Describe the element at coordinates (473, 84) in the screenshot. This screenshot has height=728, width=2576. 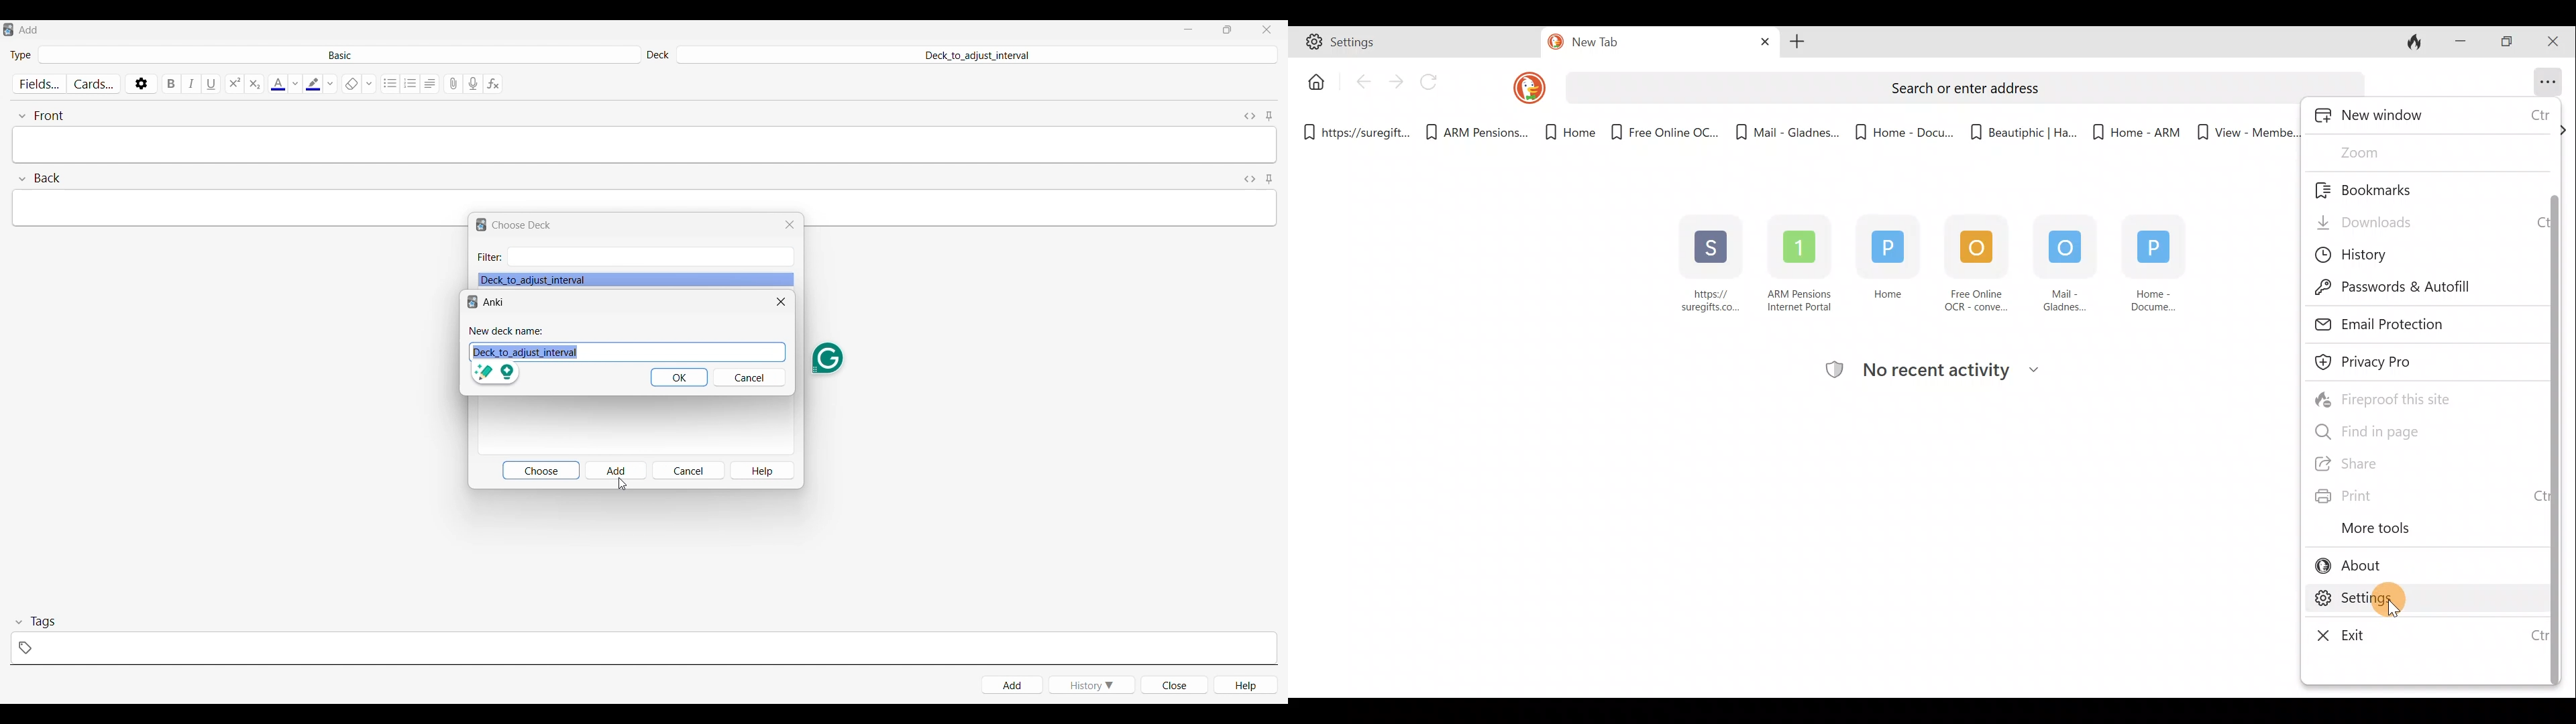
I see `Record audio` at that location.